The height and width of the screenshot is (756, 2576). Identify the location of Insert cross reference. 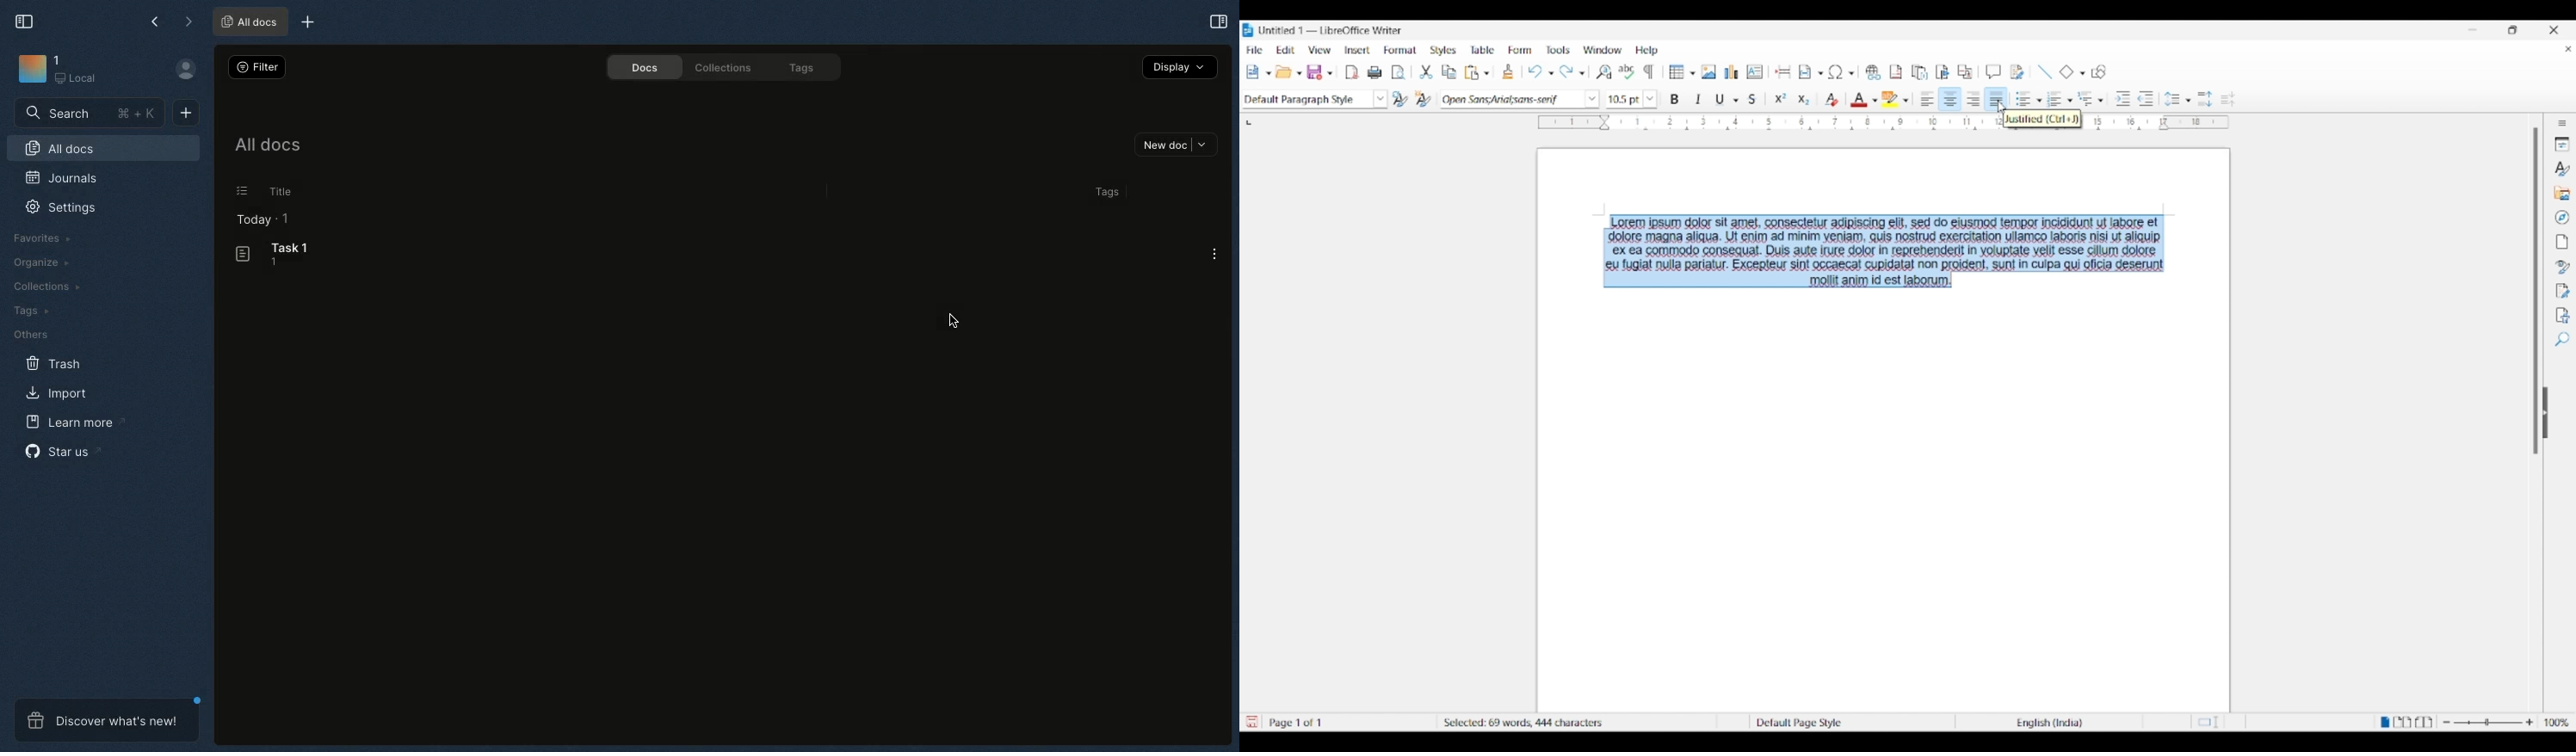
(1965, 71).